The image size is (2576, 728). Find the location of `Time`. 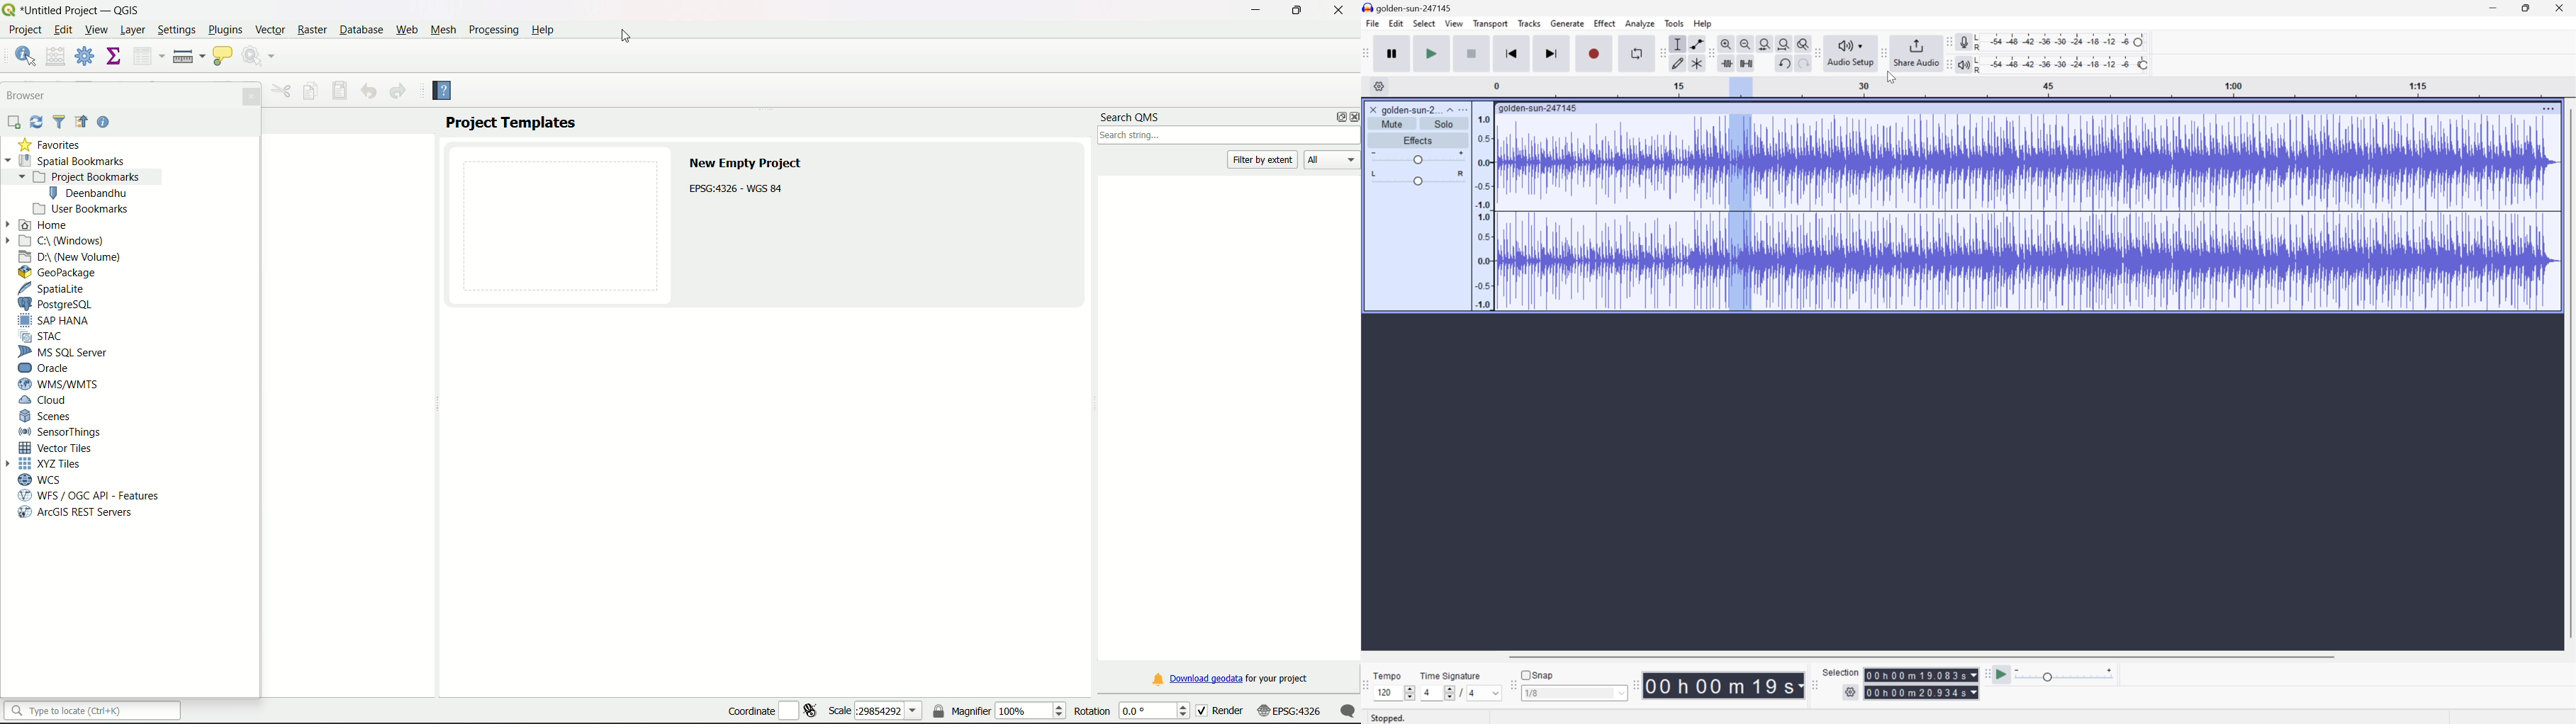

Time is located at coordinates (1723, 685).